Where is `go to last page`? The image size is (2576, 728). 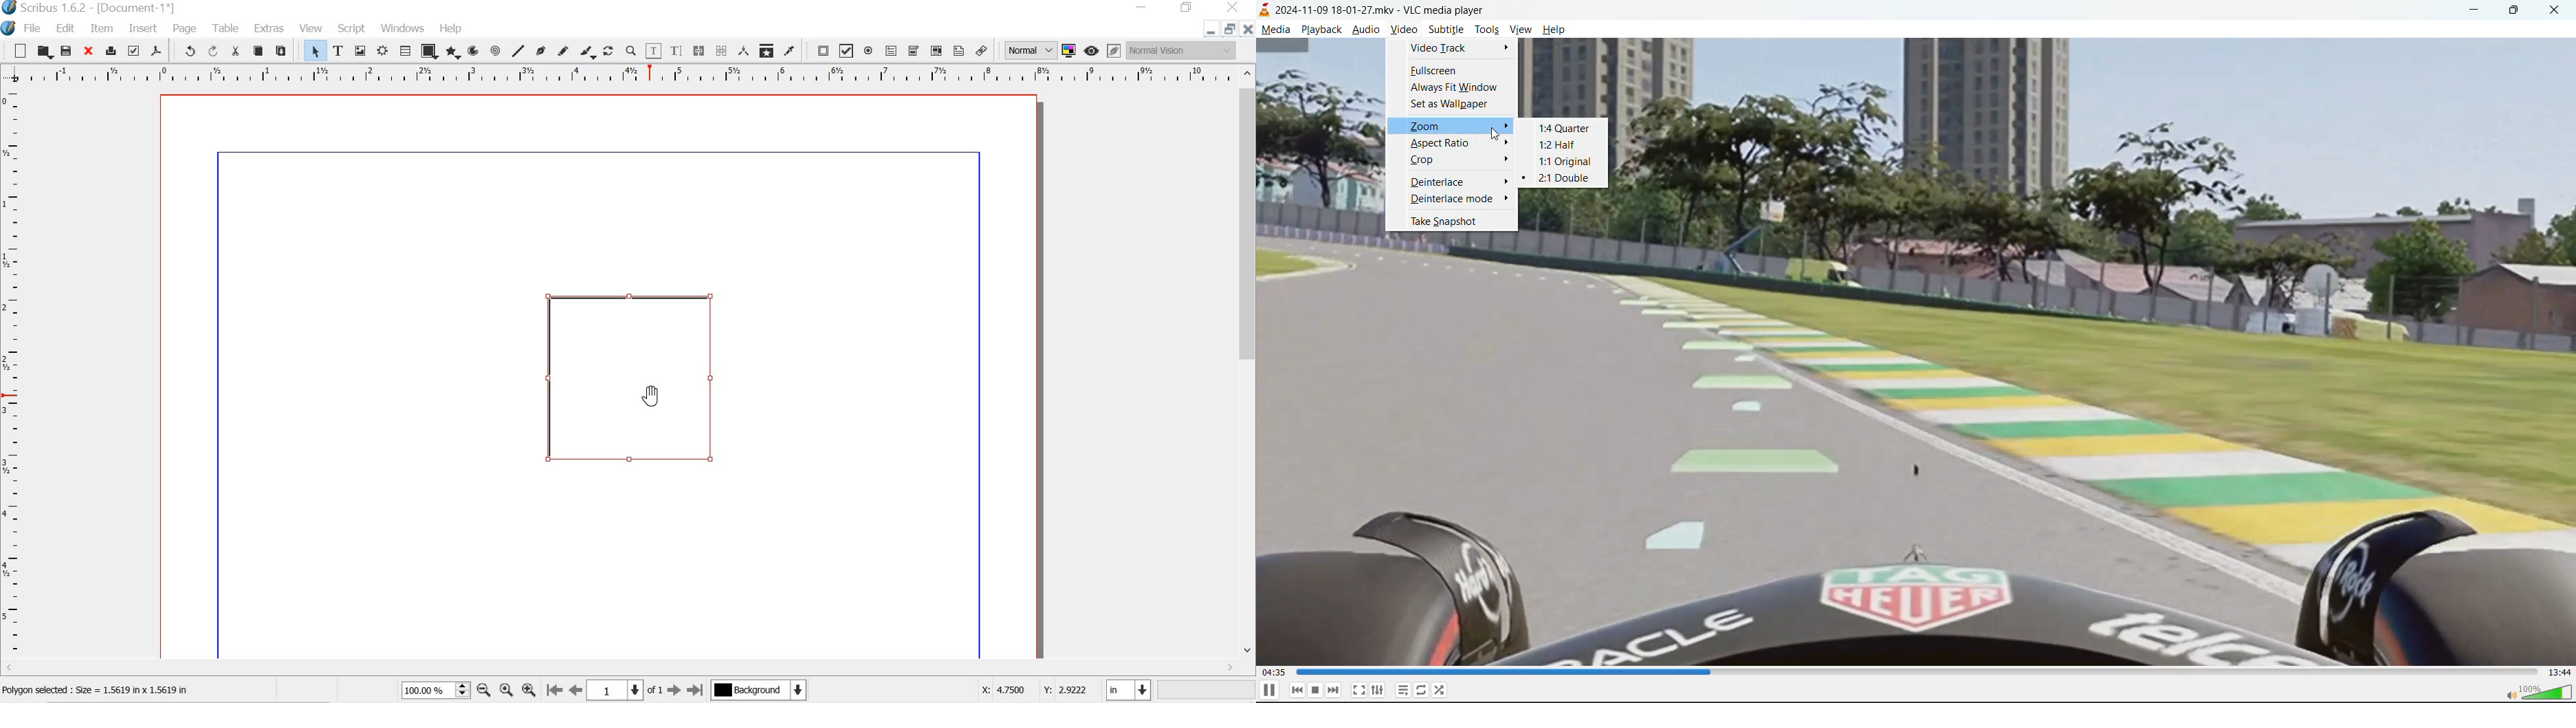
go to last page is located at coordinates (695, 691).